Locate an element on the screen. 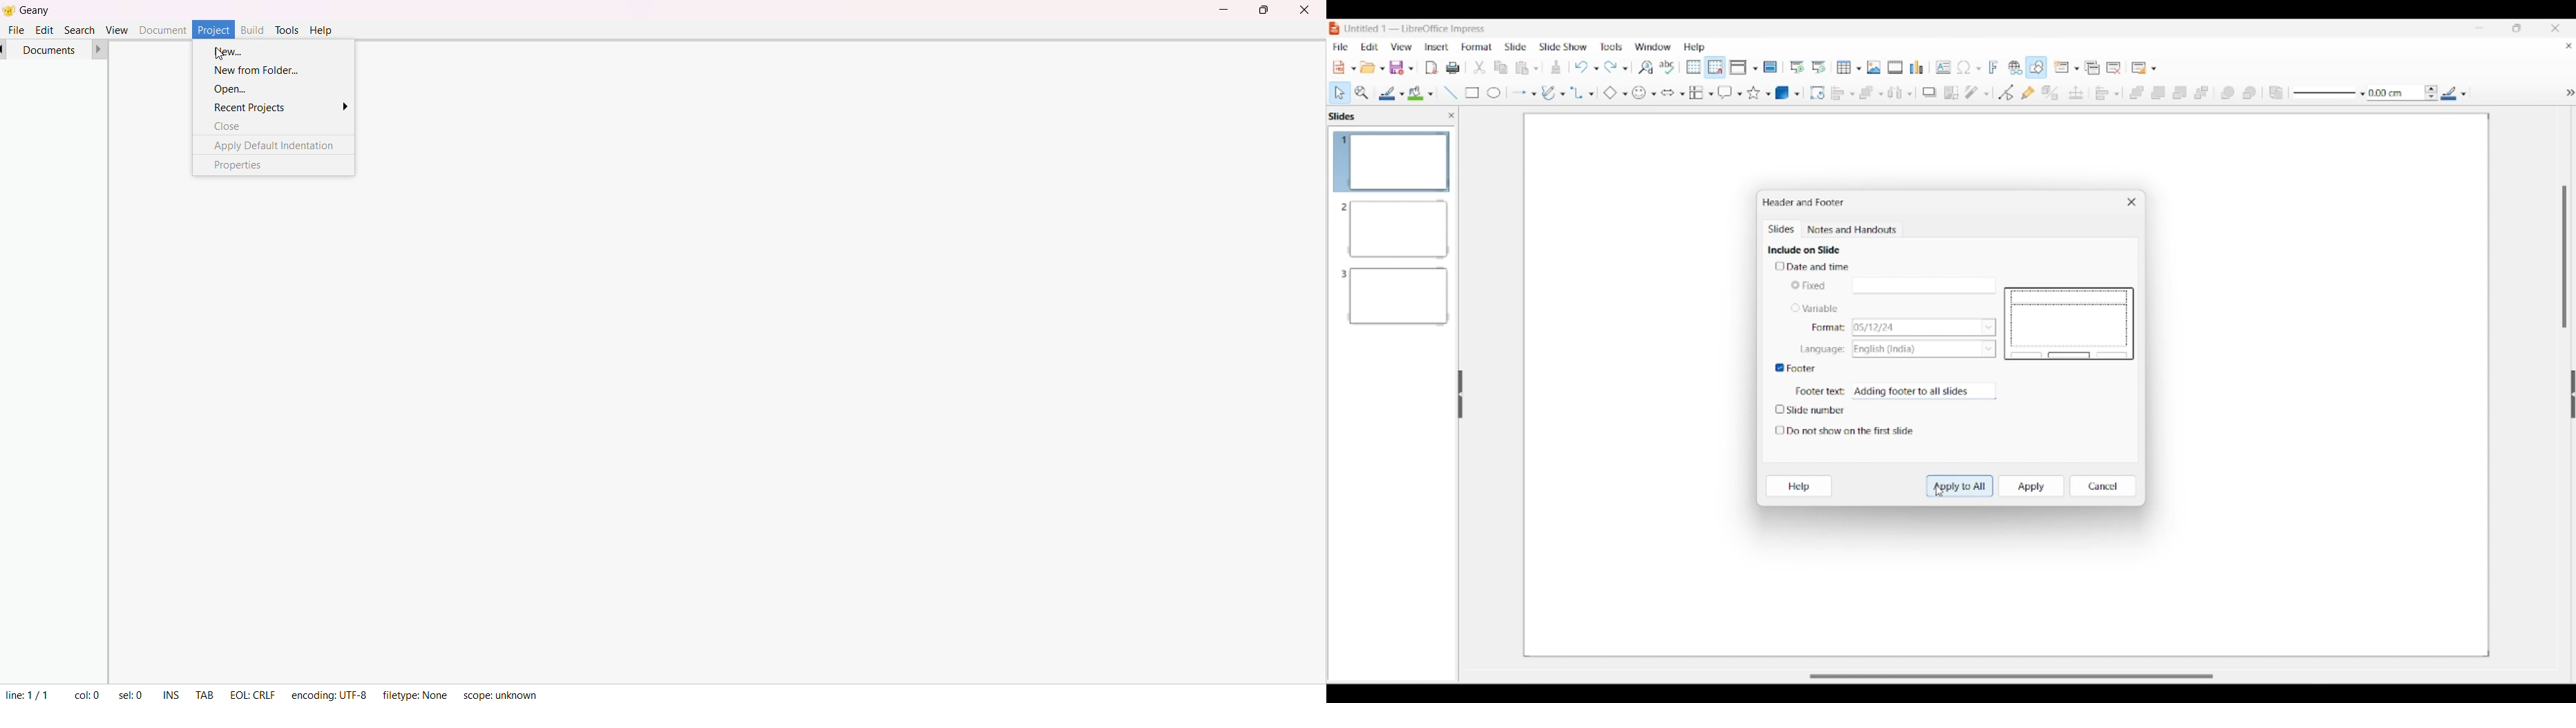 Image resolution: width=2576 pixels, height=728 pixels. Close current document is located at coordinates (2569, 46).